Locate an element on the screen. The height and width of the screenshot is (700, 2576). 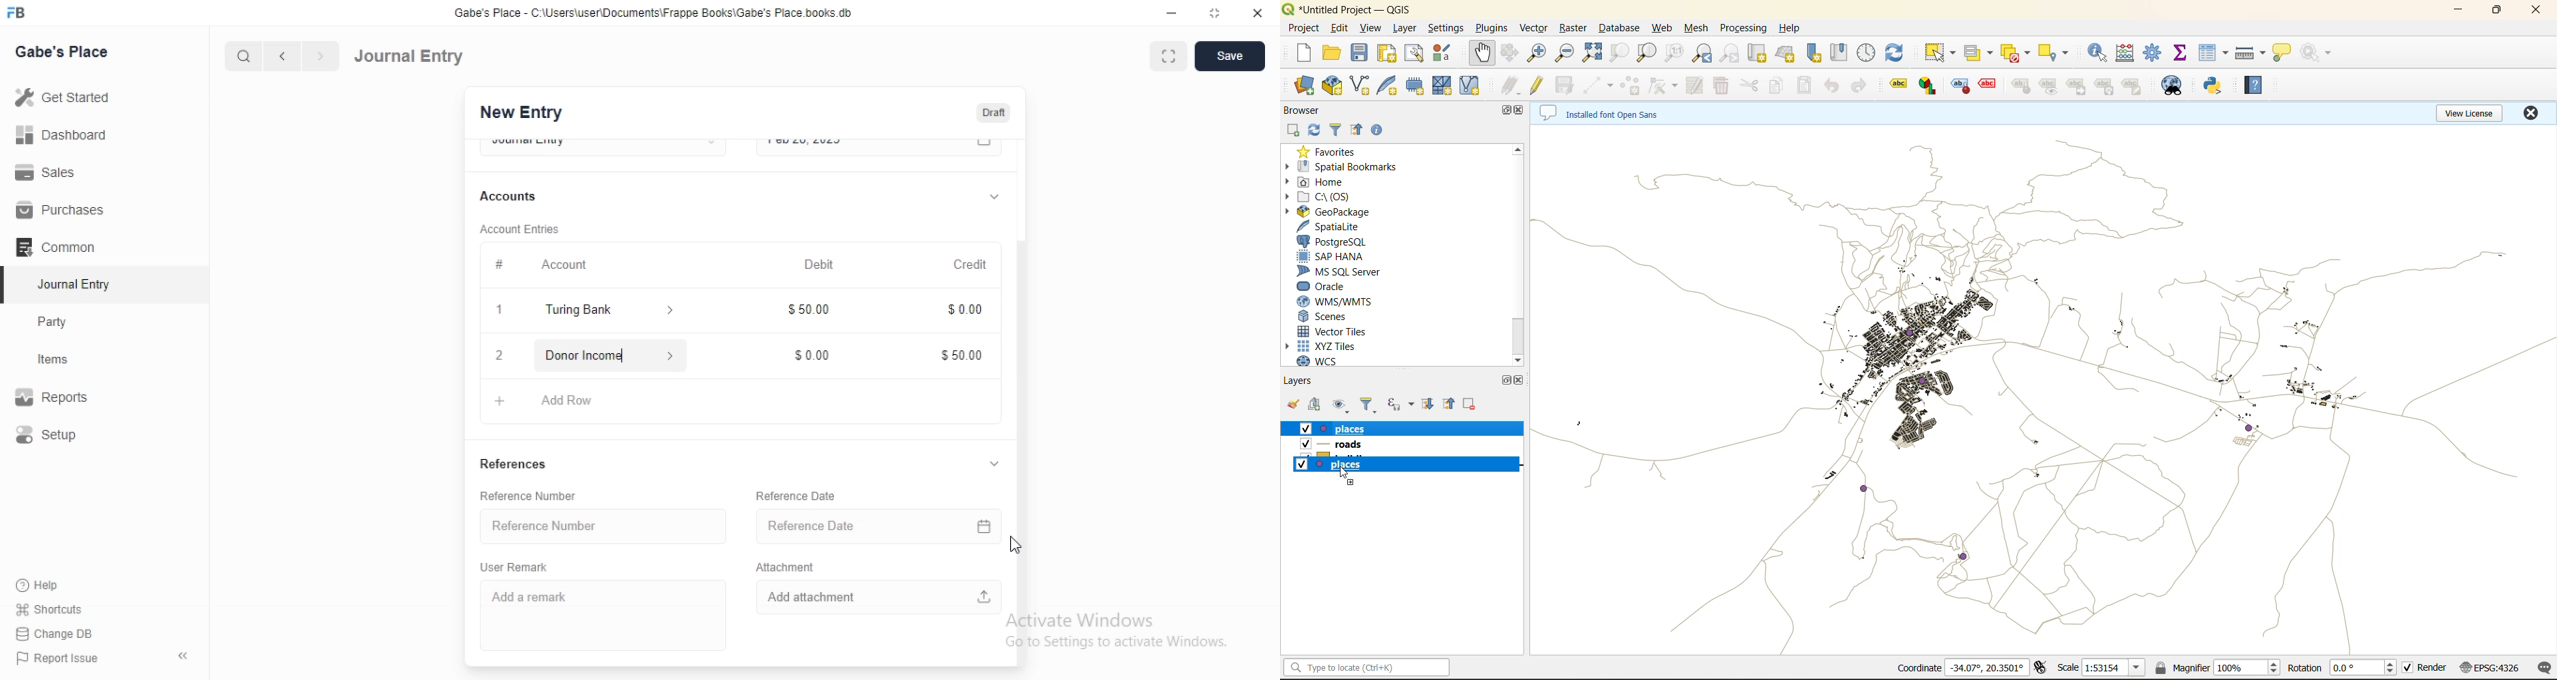
Journal Entry is located at coordinates (65, 286).